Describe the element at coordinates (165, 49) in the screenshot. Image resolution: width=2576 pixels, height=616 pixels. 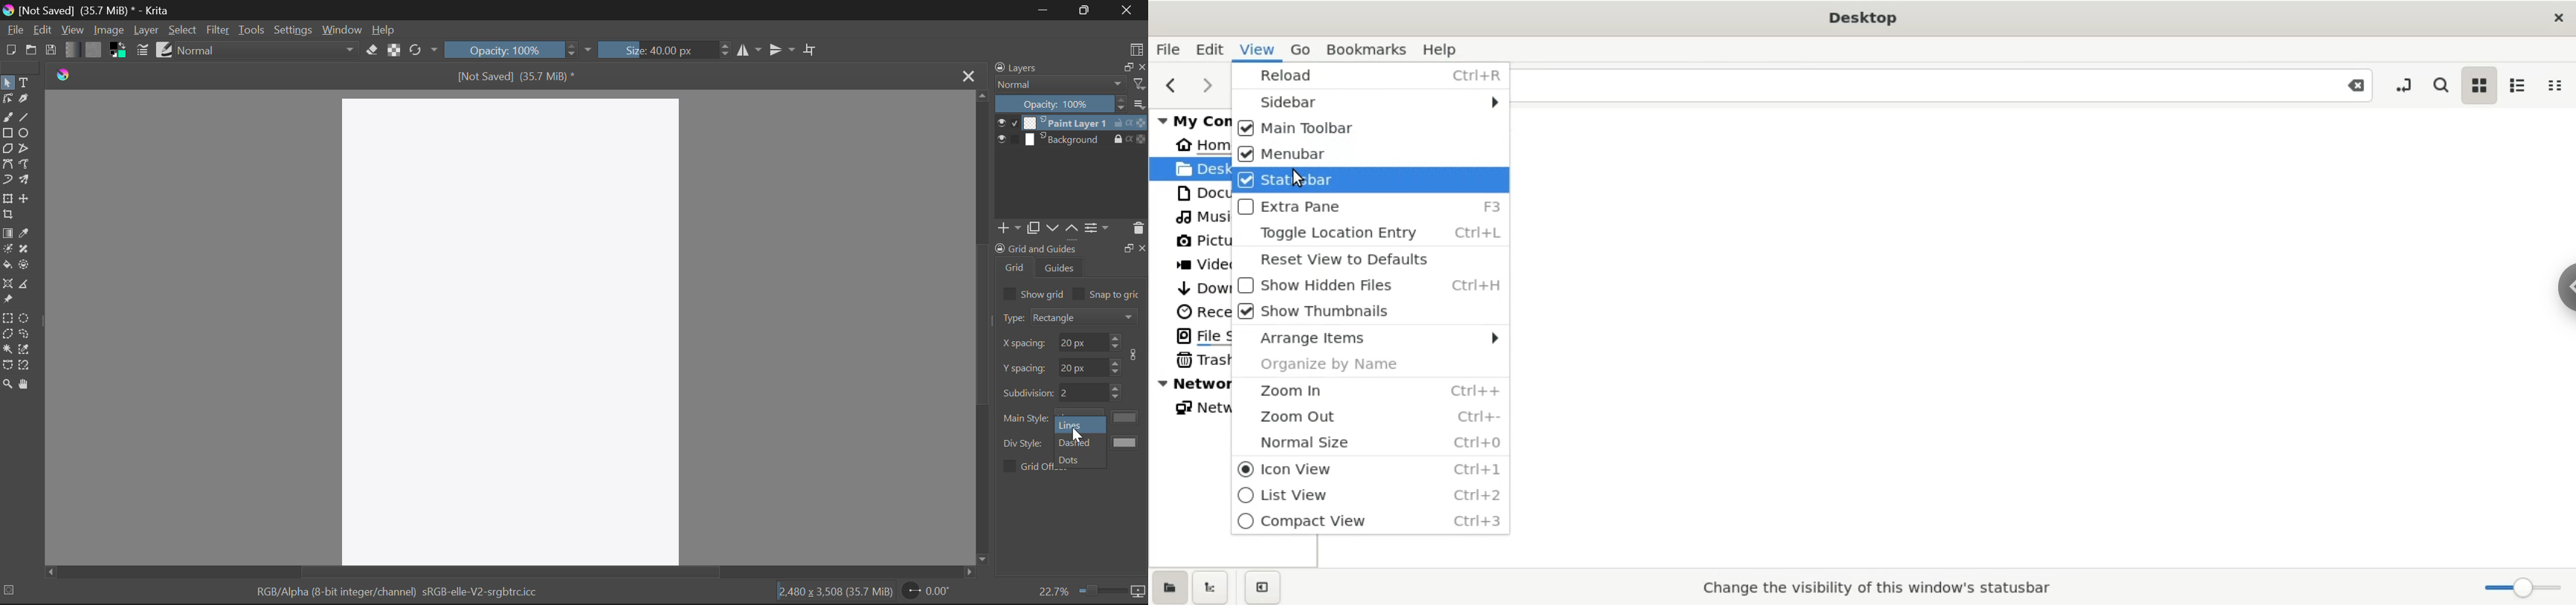
I see `Brush Presets` at that location.